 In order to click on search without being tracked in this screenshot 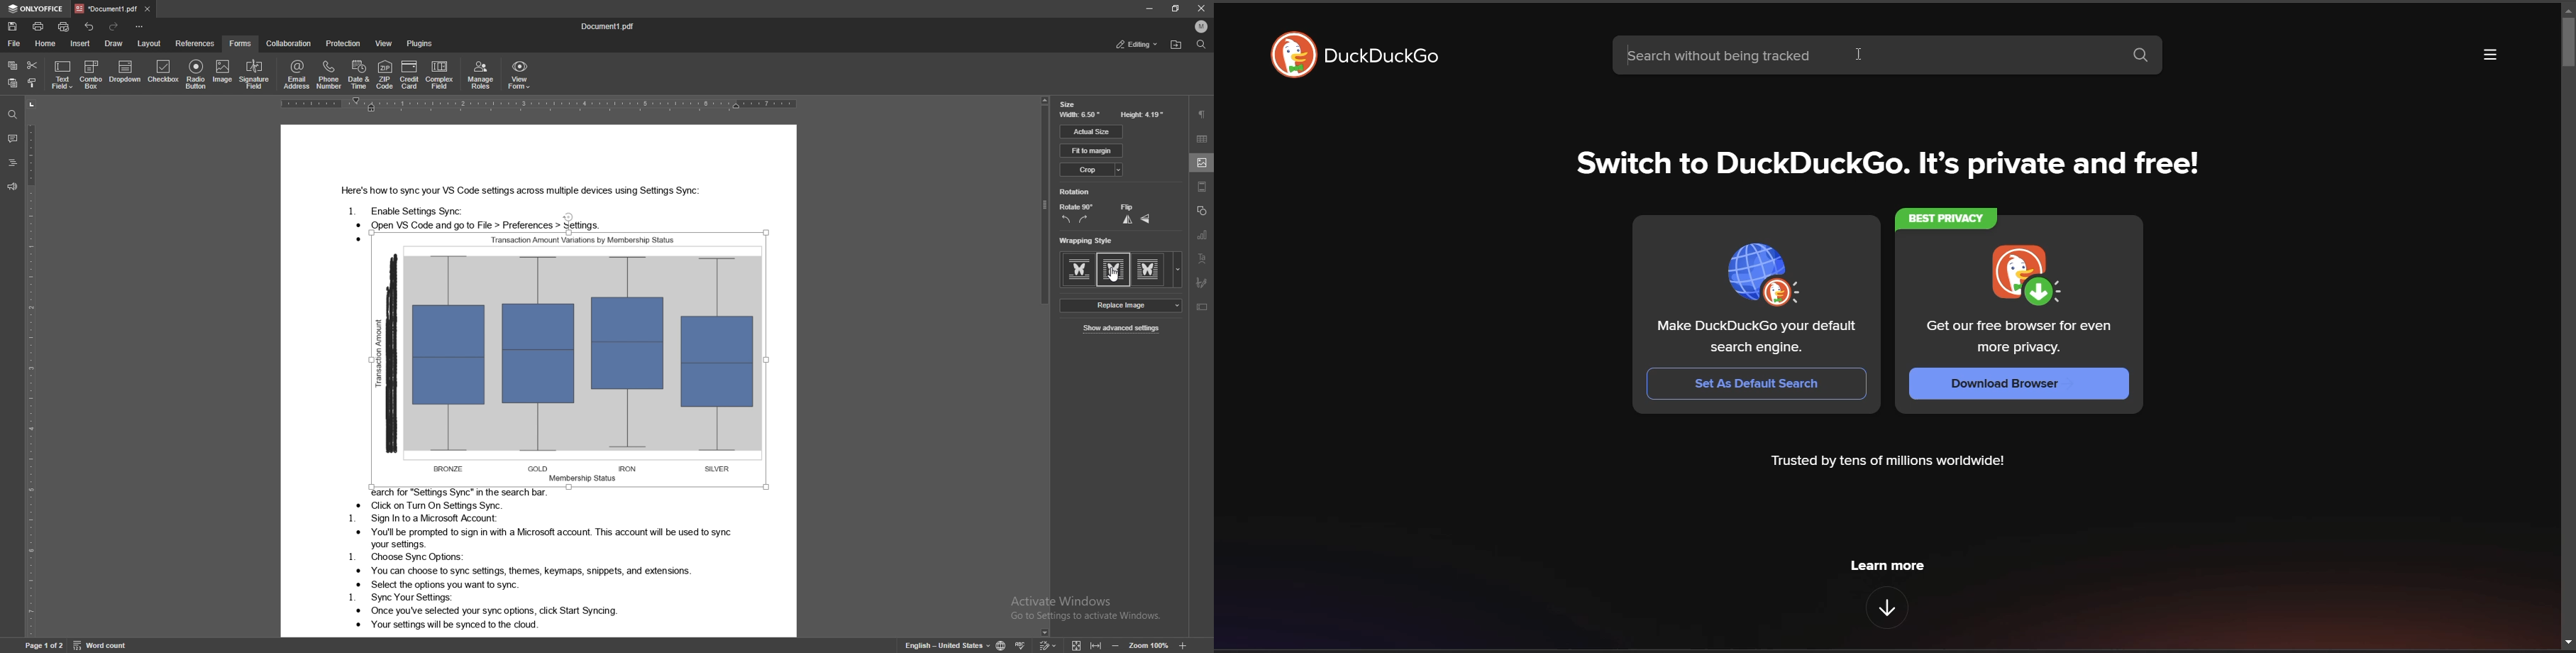, I will do `click(1864, 55)`.